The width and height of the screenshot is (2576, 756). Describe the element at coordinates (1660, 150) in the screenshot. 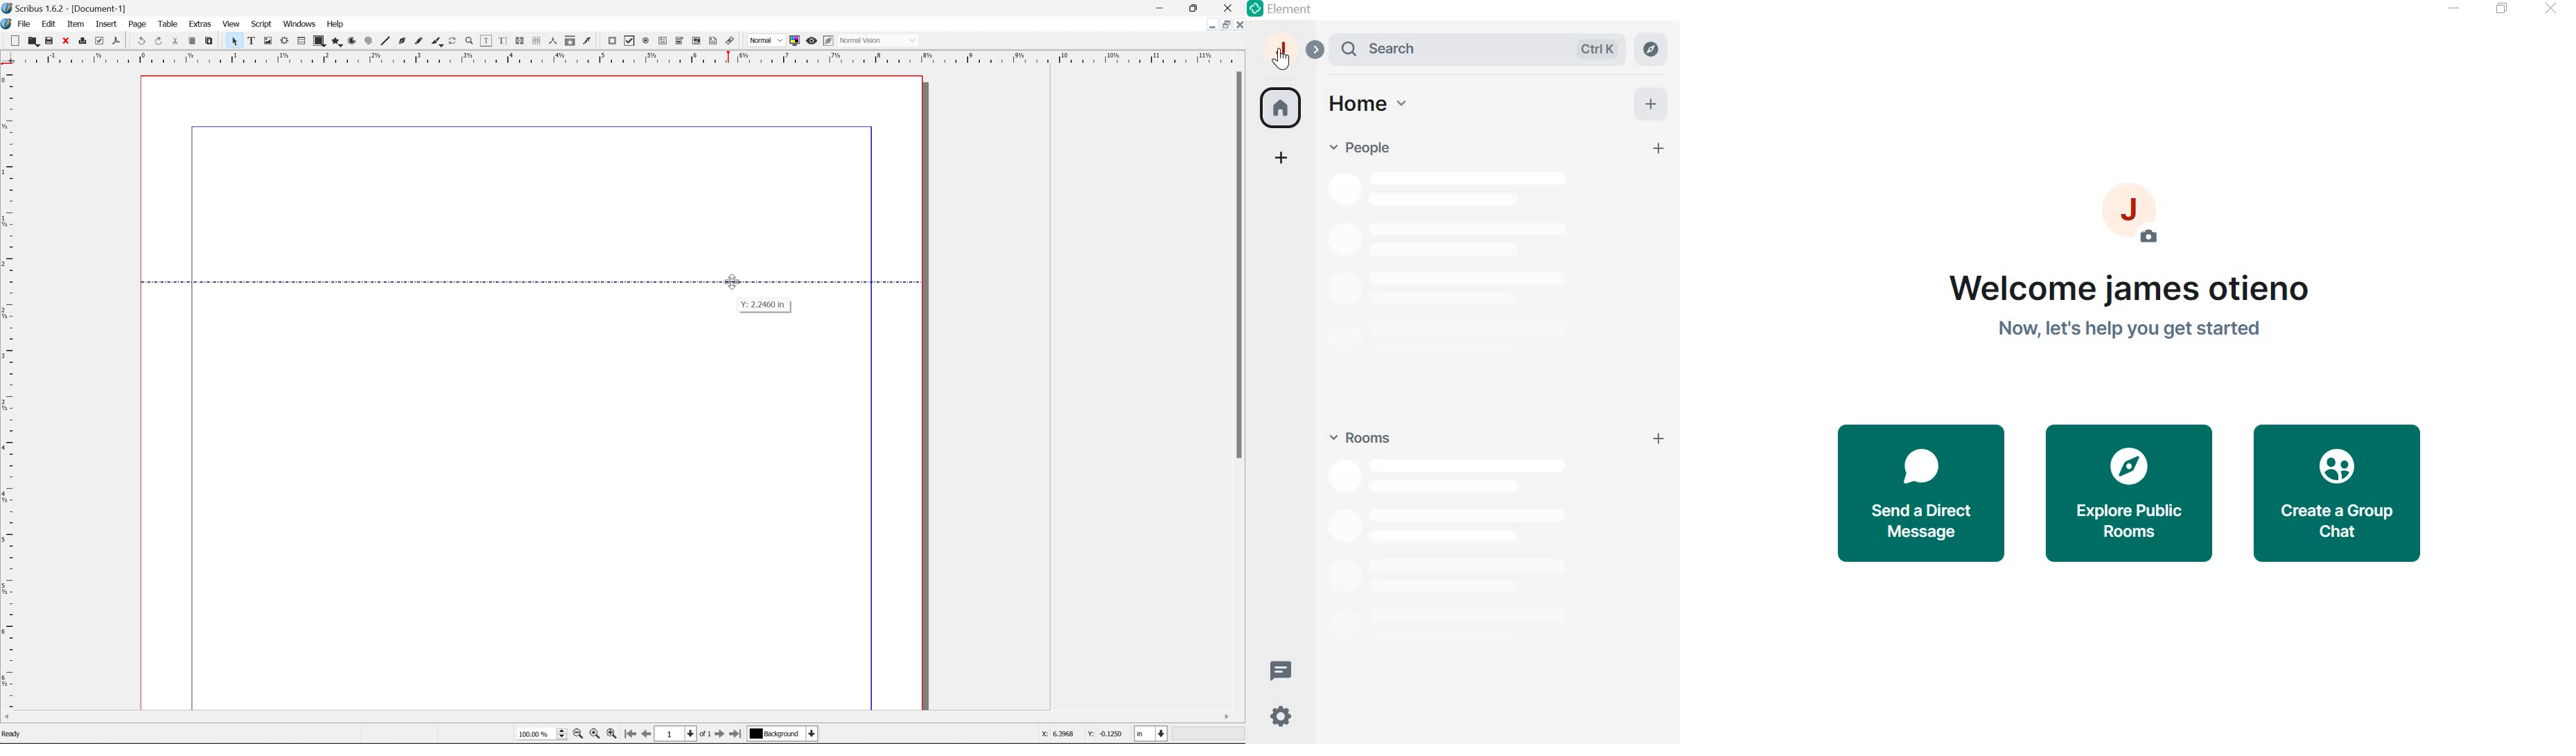

I see `START CHART` at that location.